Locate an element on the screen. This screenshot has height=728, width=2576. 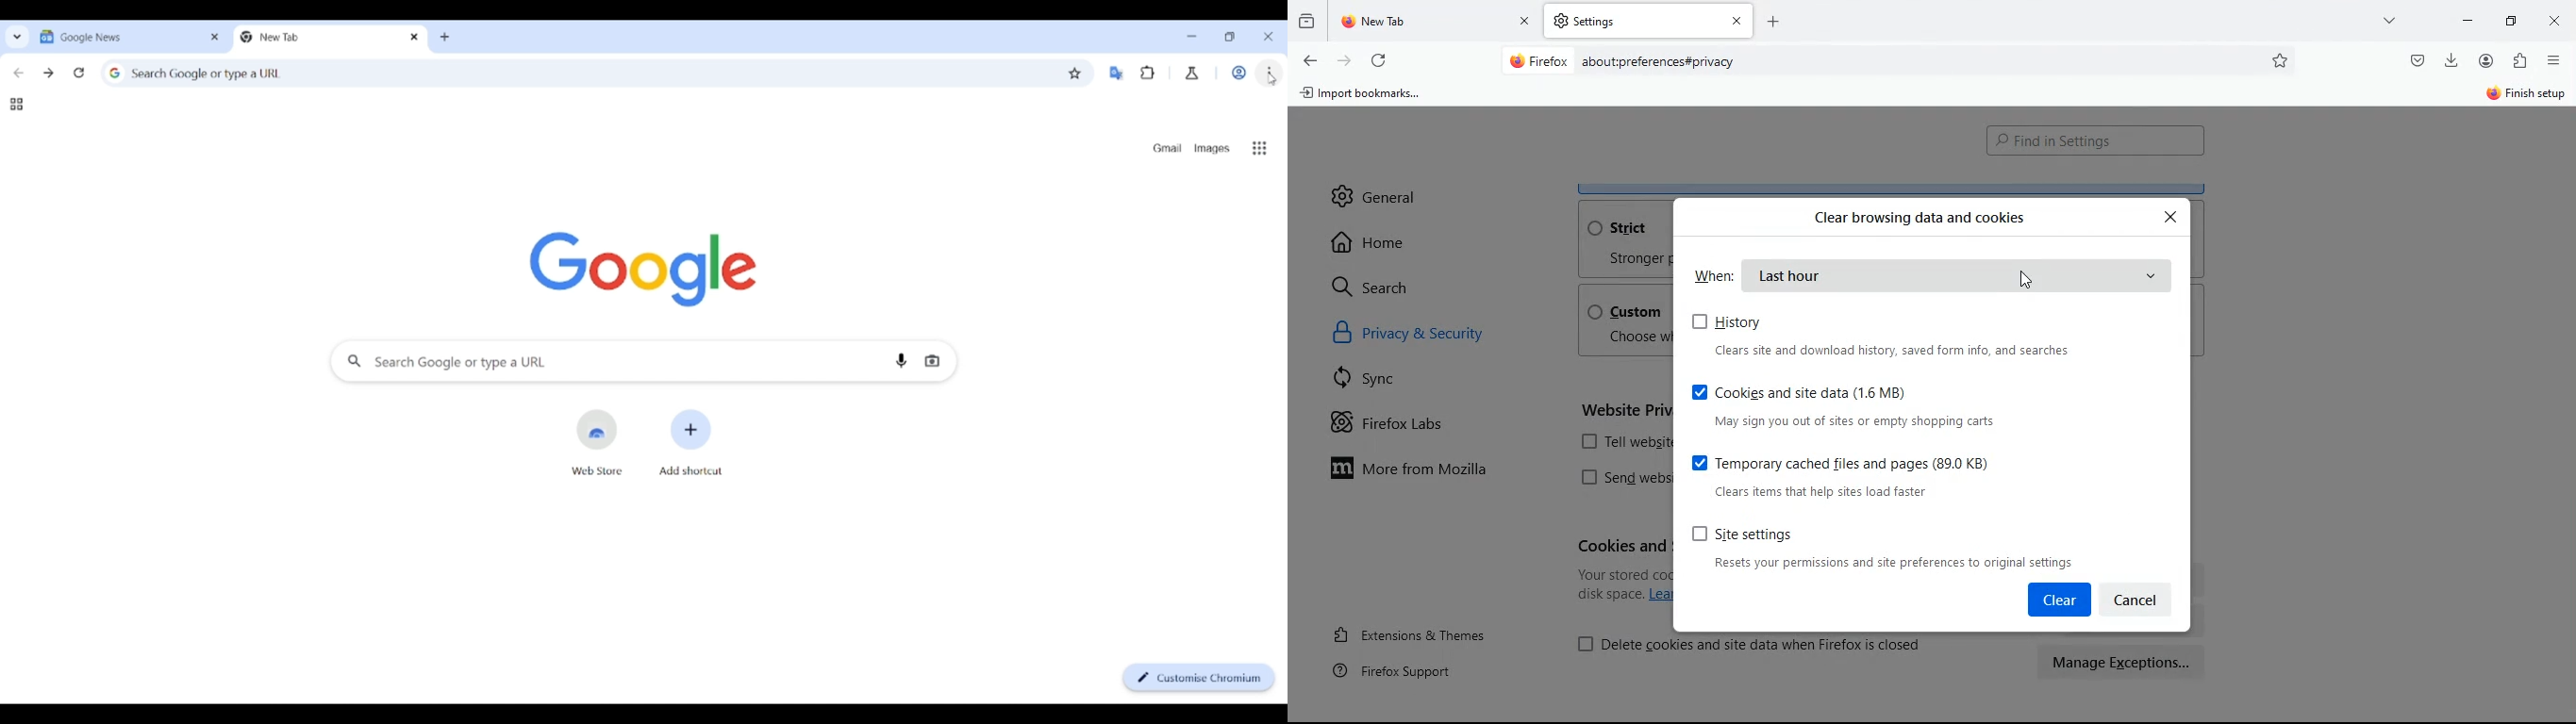
refresh is located at coordinates (1378, 58).